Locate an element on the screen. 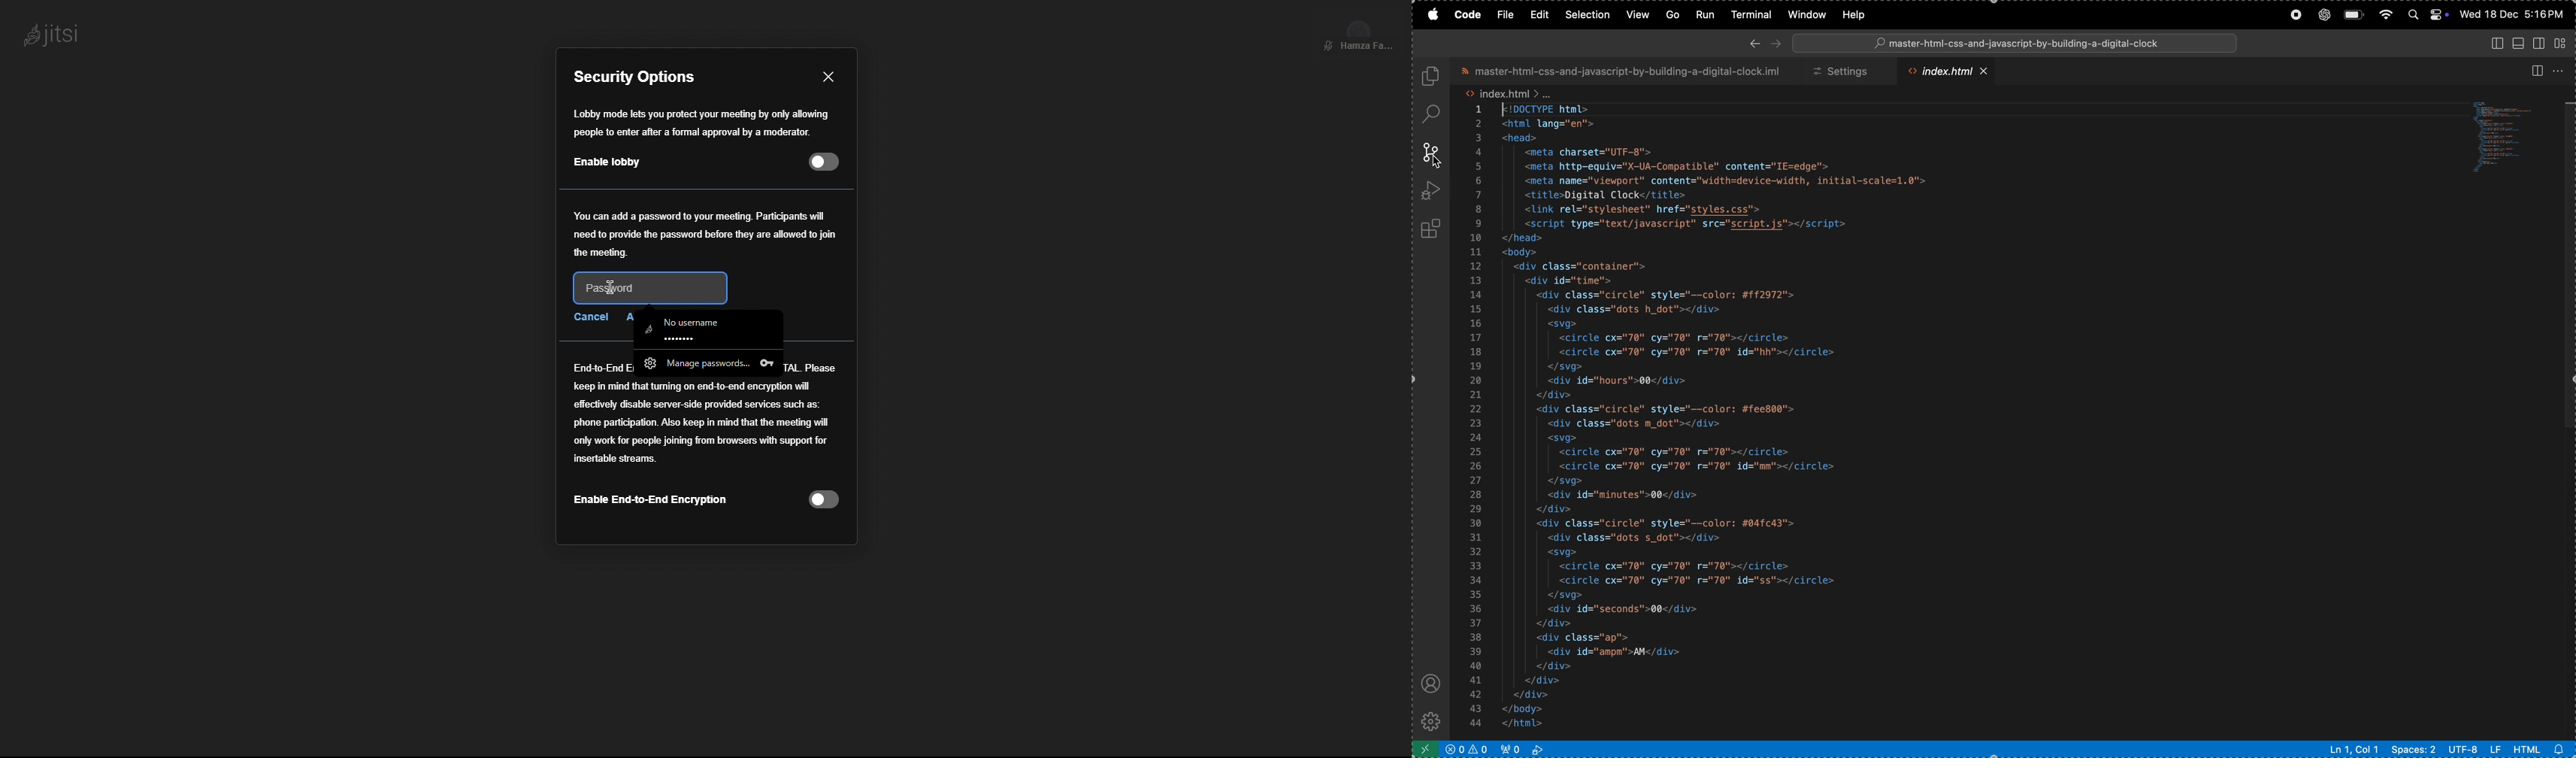 This screenshot has width=2576, height=784. <div class="dots s_dot"></div> is located at coordinates (1635, 538).